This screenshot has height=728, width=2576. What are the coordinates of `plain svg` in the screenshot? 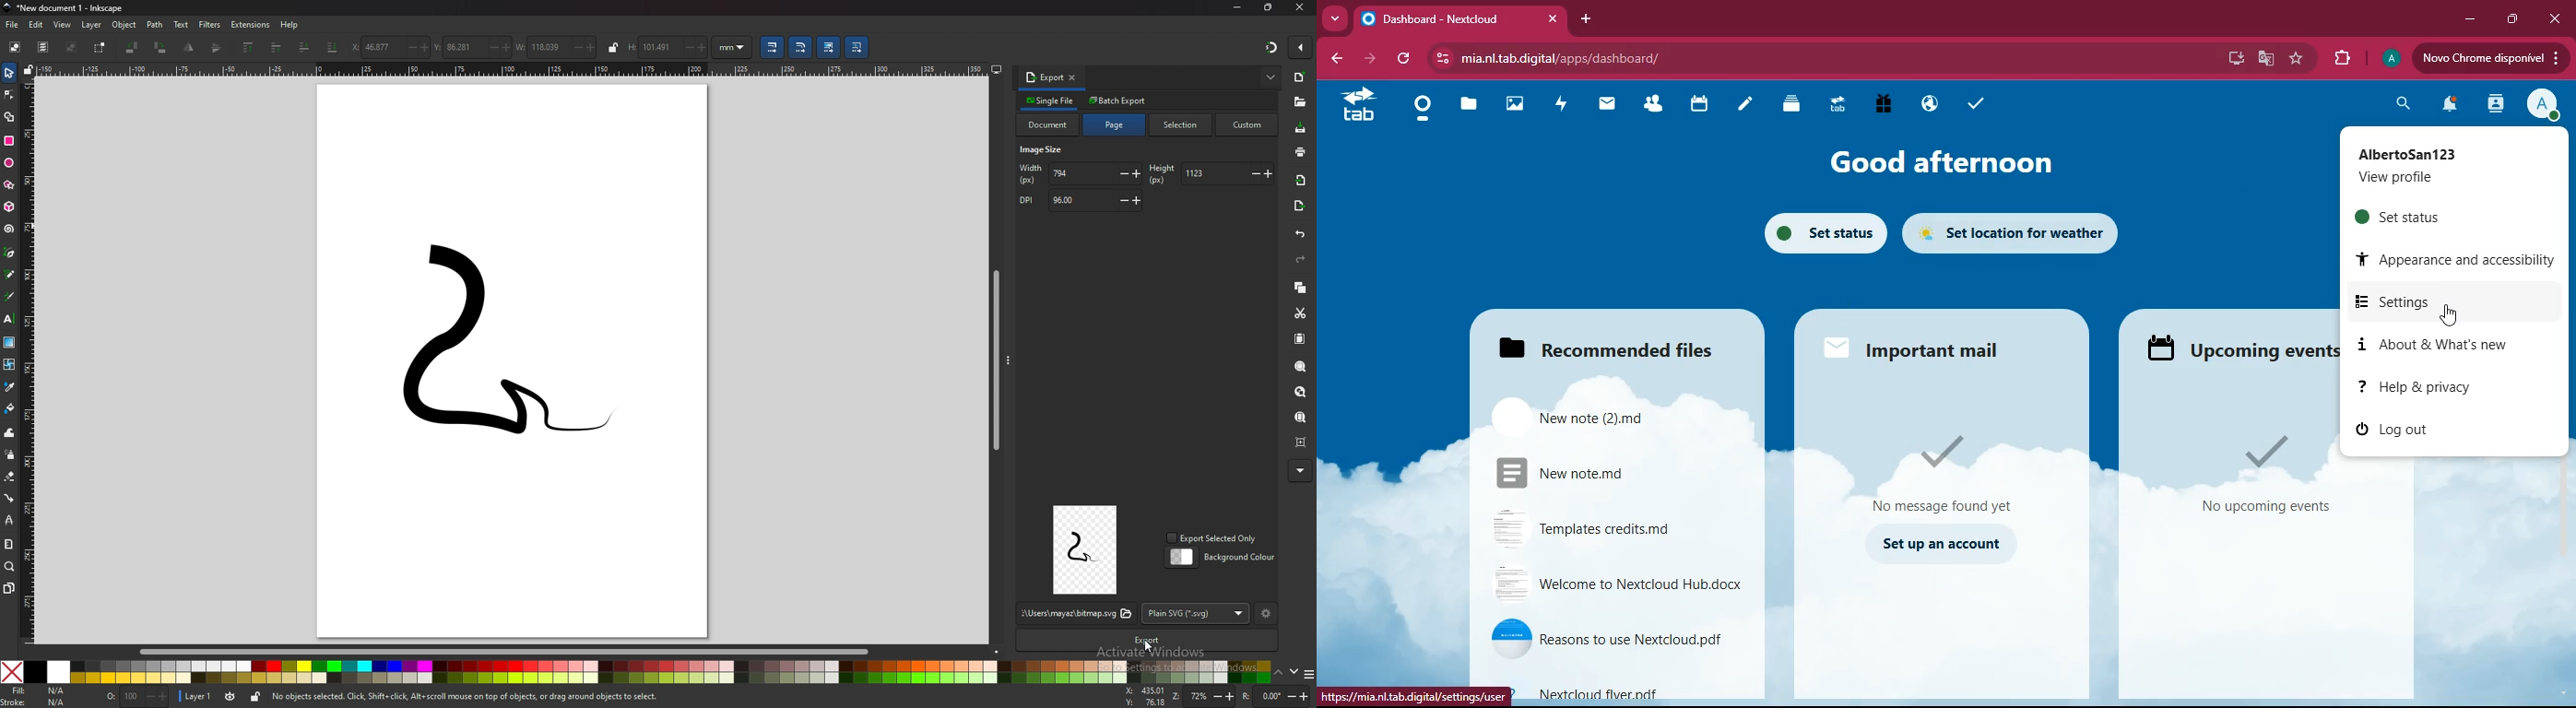 It's located at (1197, 613).